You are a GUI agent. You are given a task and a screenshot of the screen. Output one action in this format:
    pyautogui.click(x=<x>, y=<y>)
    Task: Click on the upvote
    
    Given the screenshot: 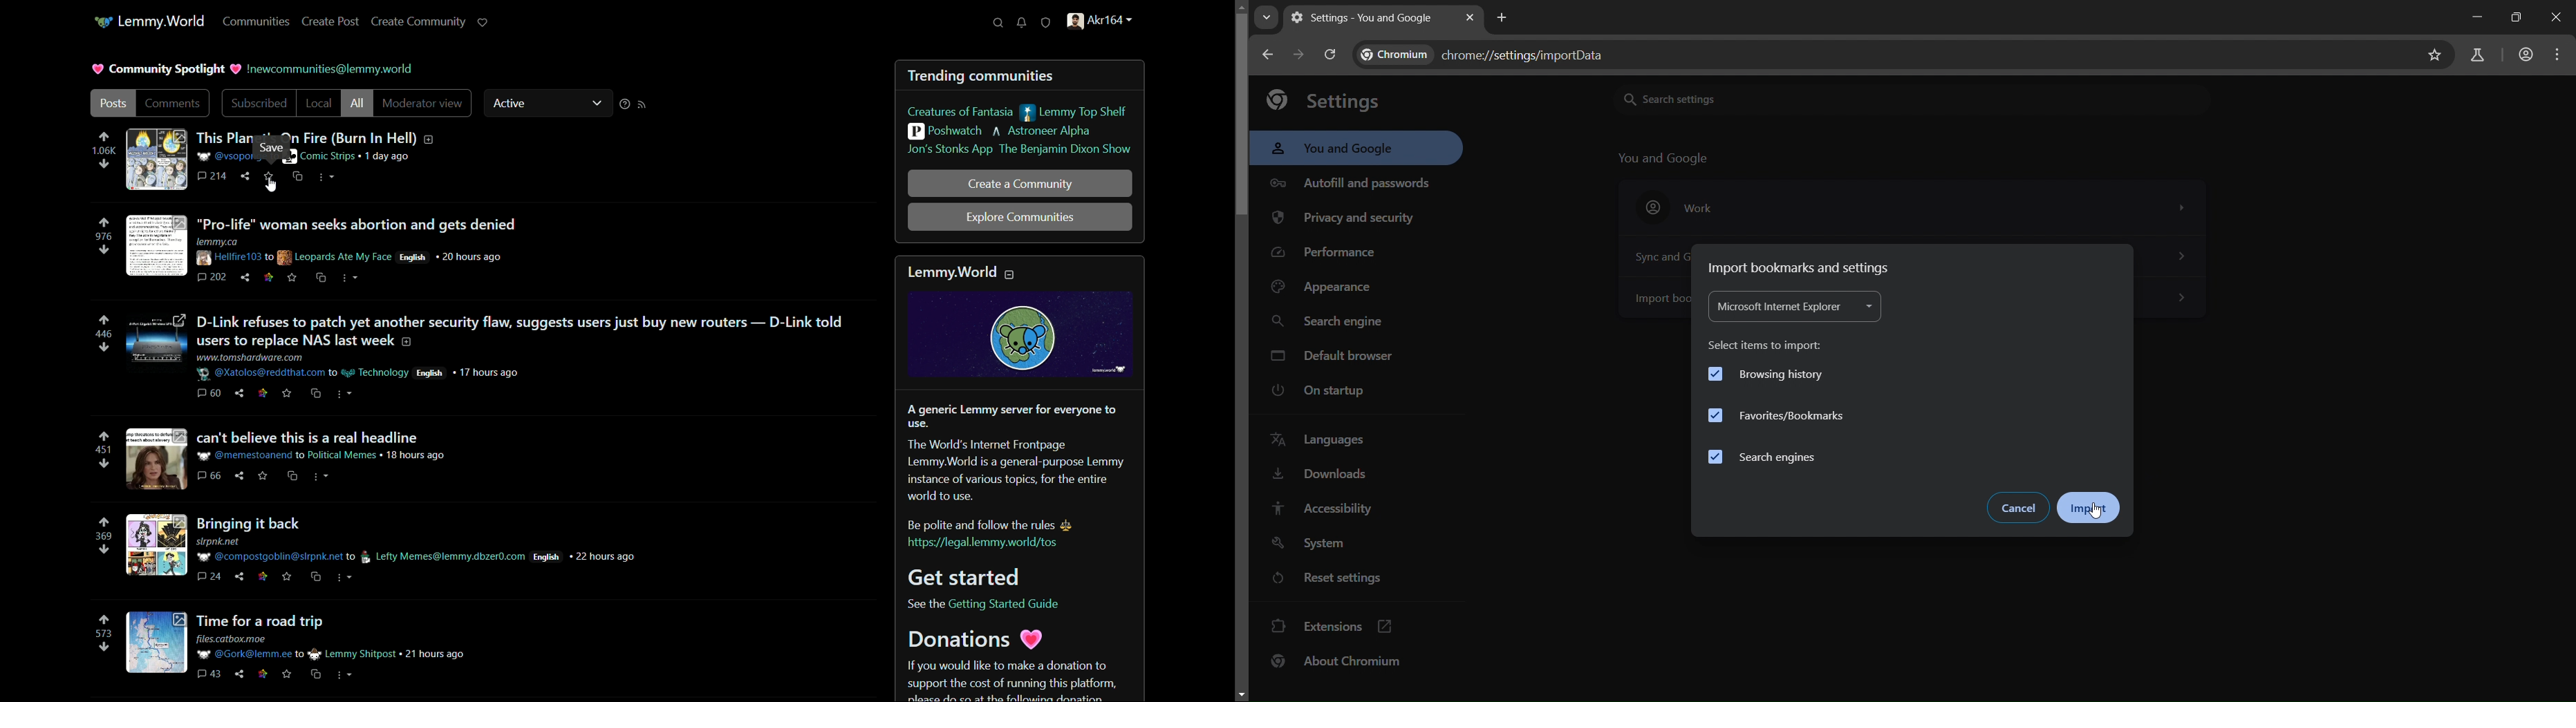 What is the action you would take?
    pyautogui.click(x=103, y=436)
    